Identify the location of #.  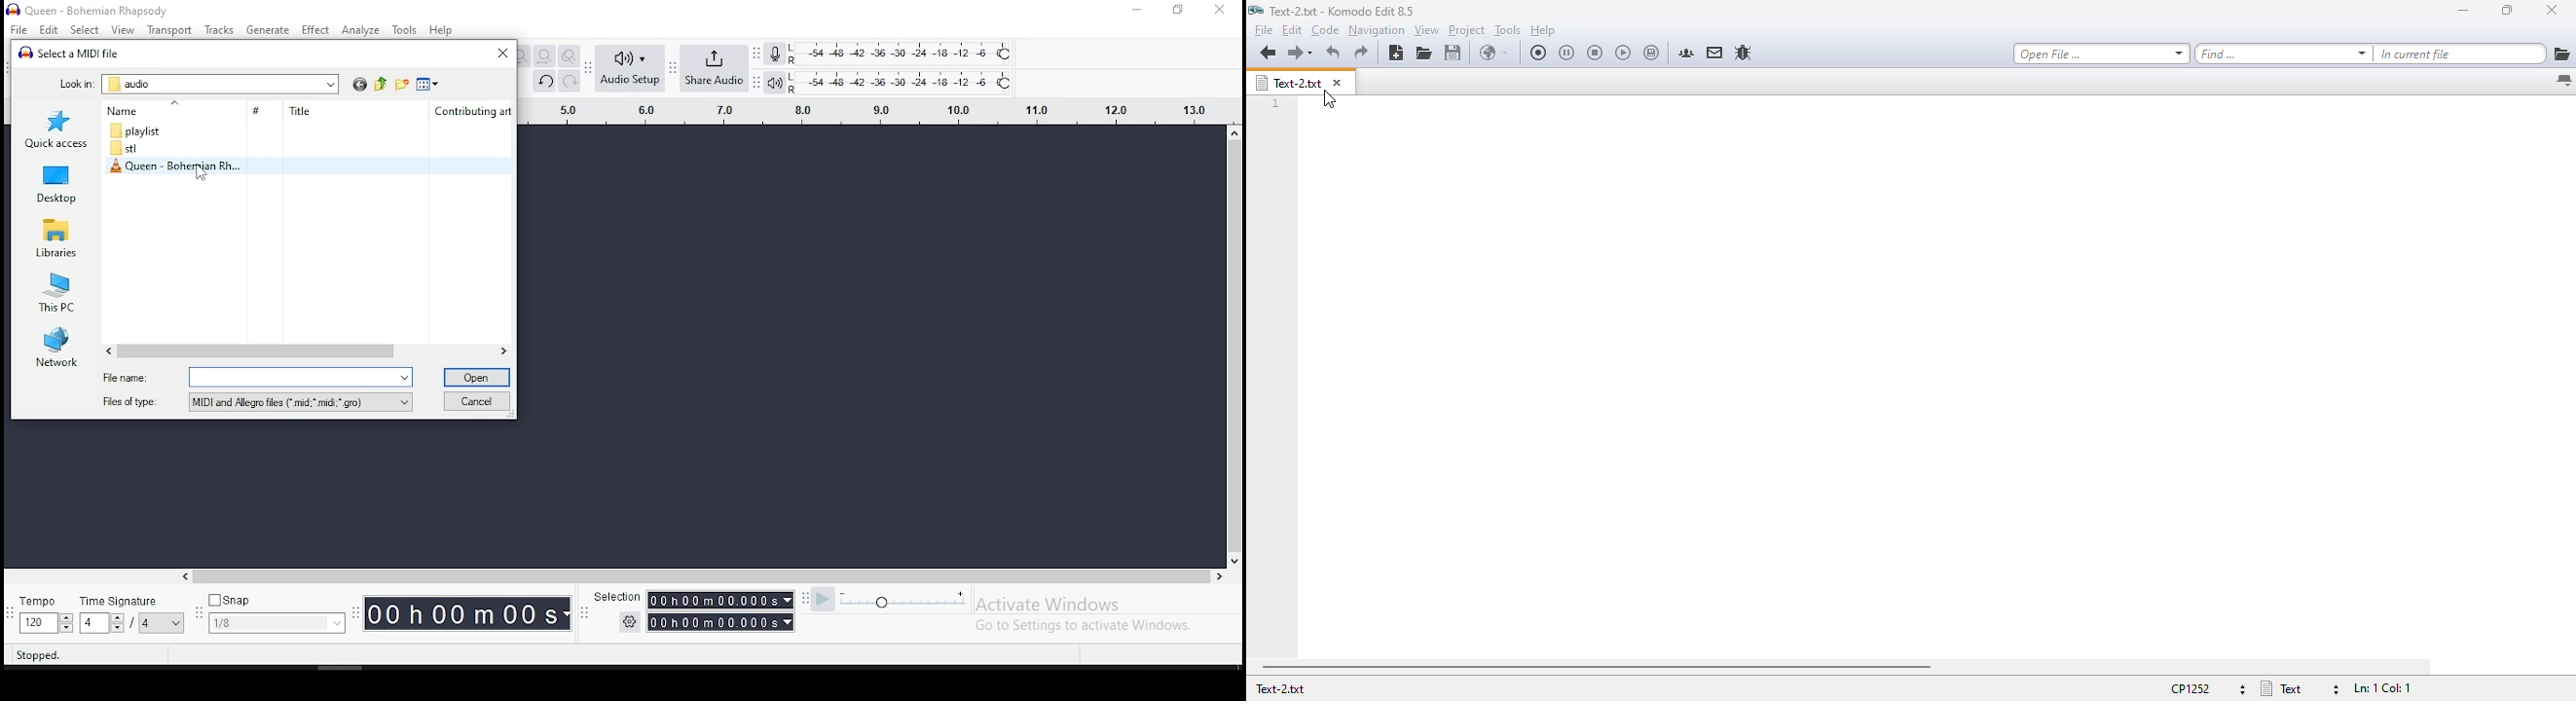
(256, 108).